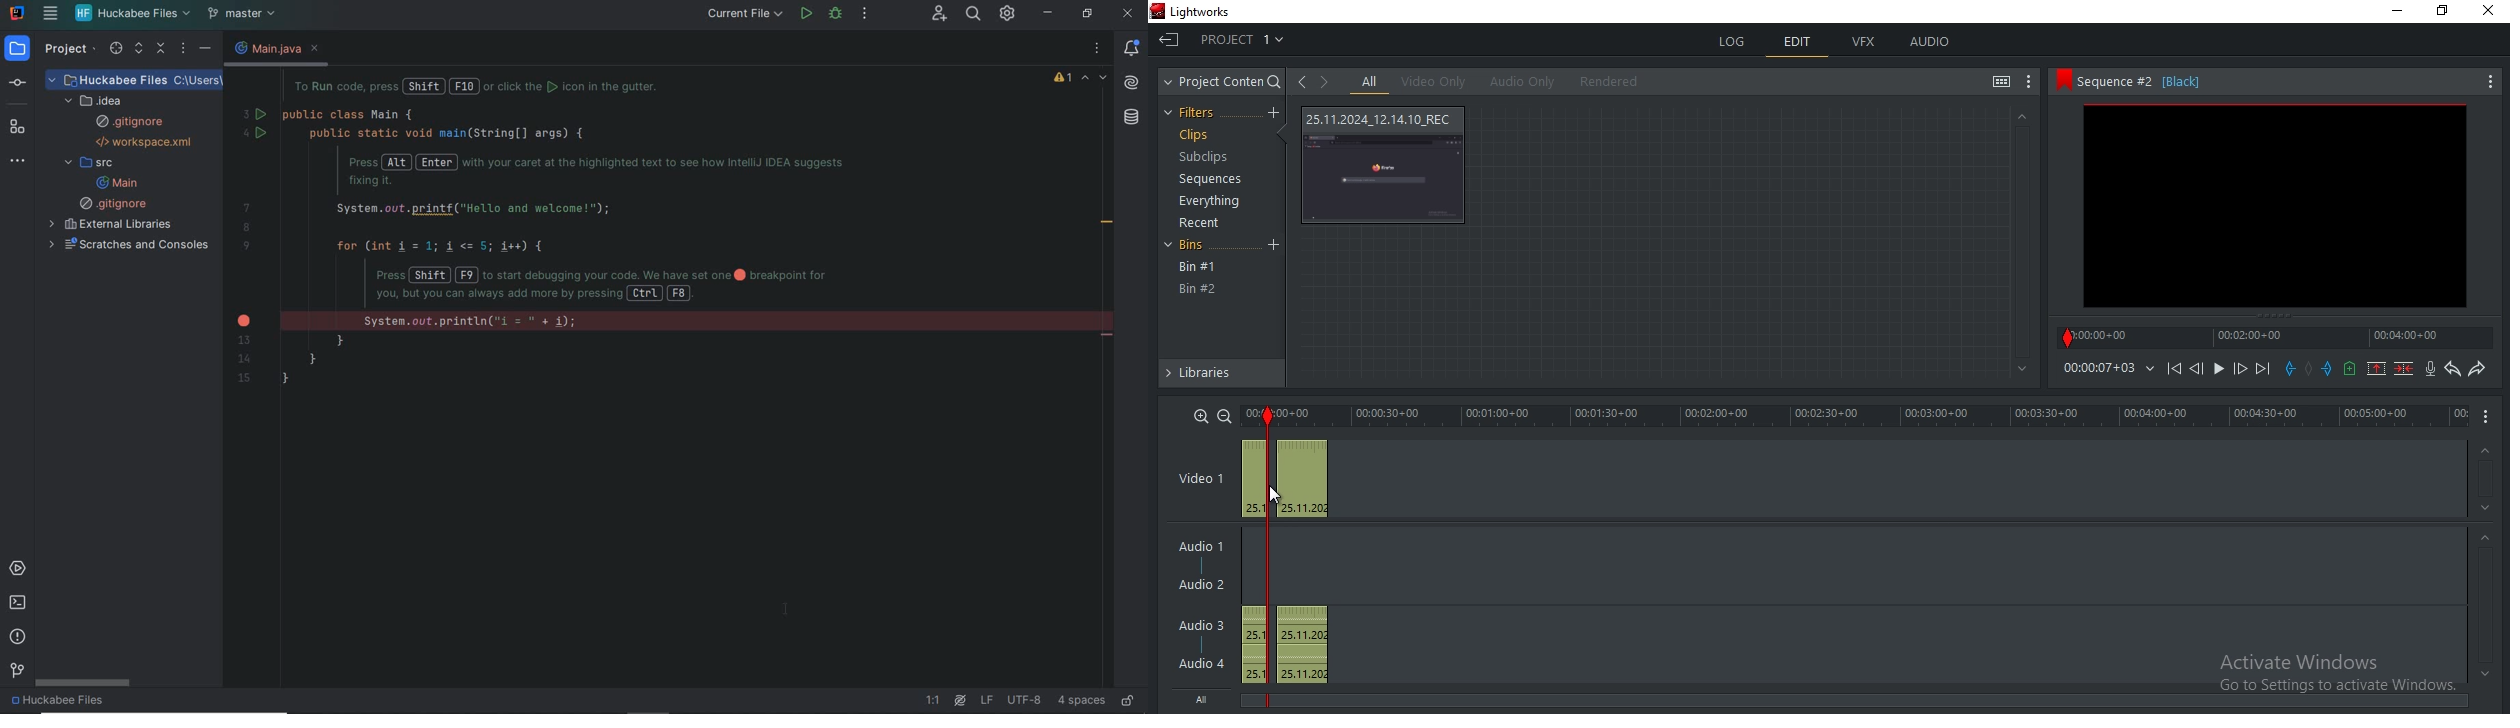 The image size is (2520, 728). What do you see at coordinates (2278, 337) in the screenshot?
I see `timeline` at bounding box center [2278, 337].